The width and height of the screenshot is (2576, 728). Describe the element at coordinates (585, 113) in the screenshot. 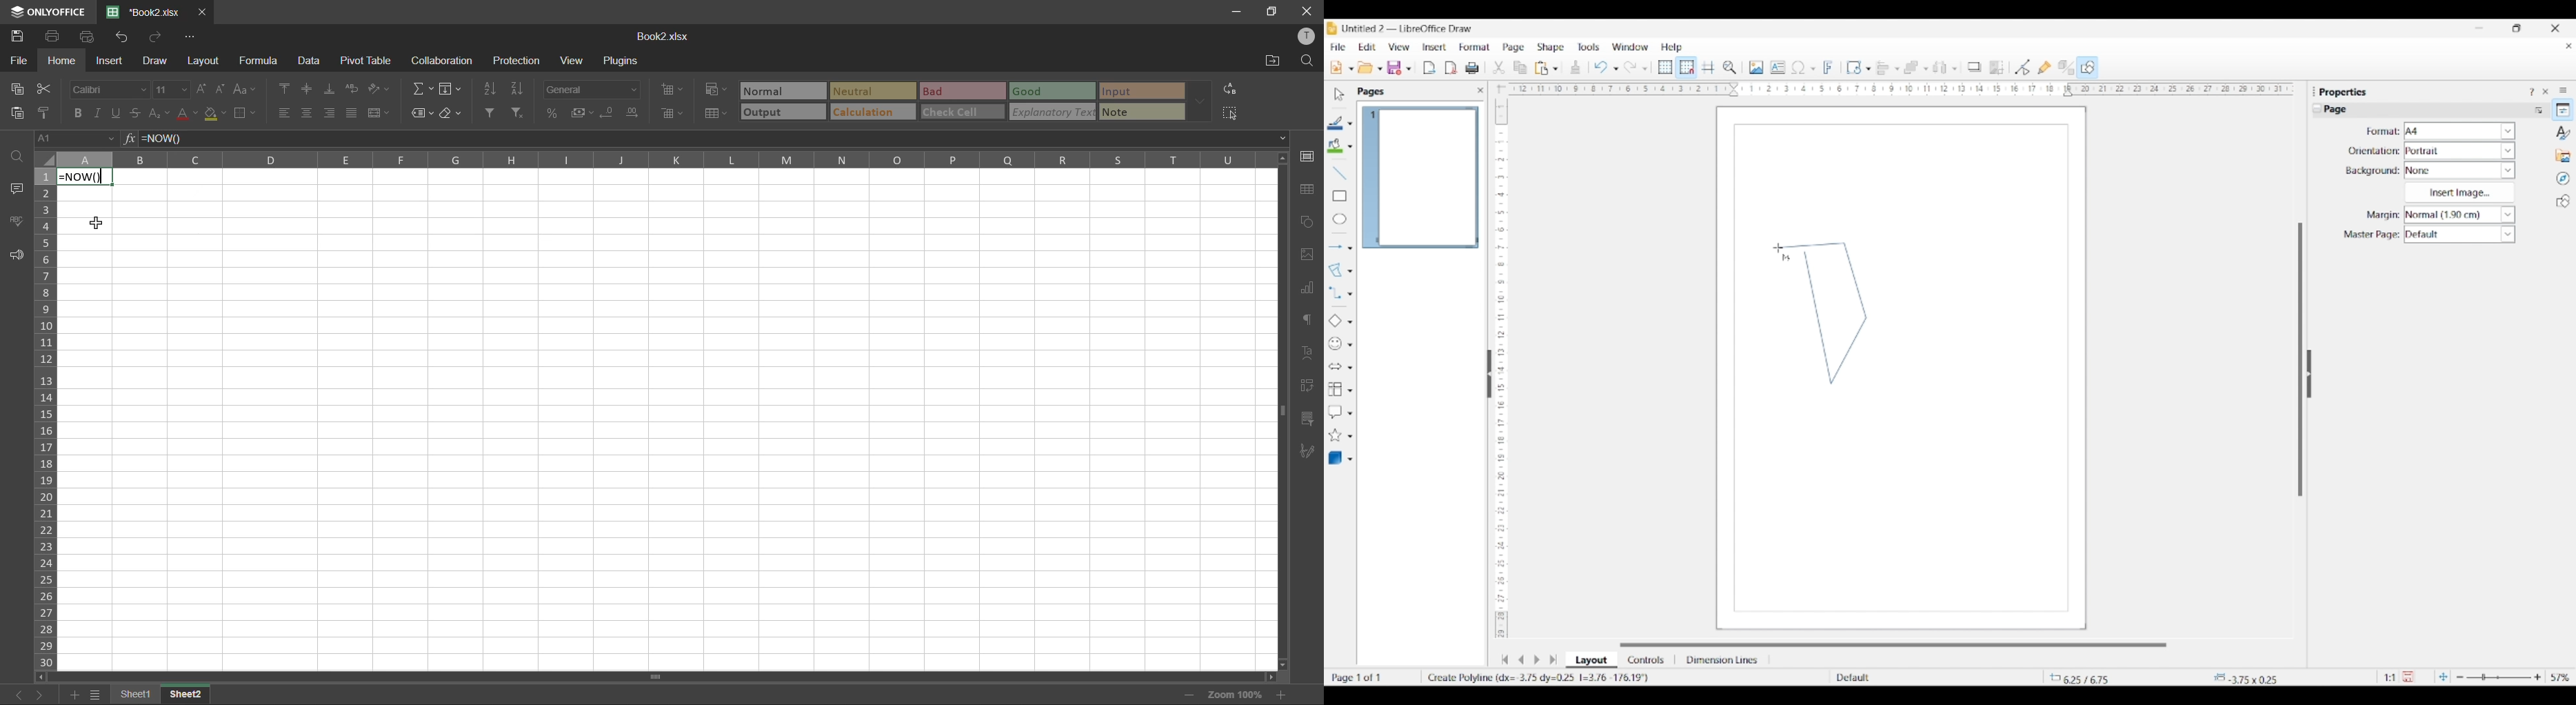

I see `accounting` at that location.